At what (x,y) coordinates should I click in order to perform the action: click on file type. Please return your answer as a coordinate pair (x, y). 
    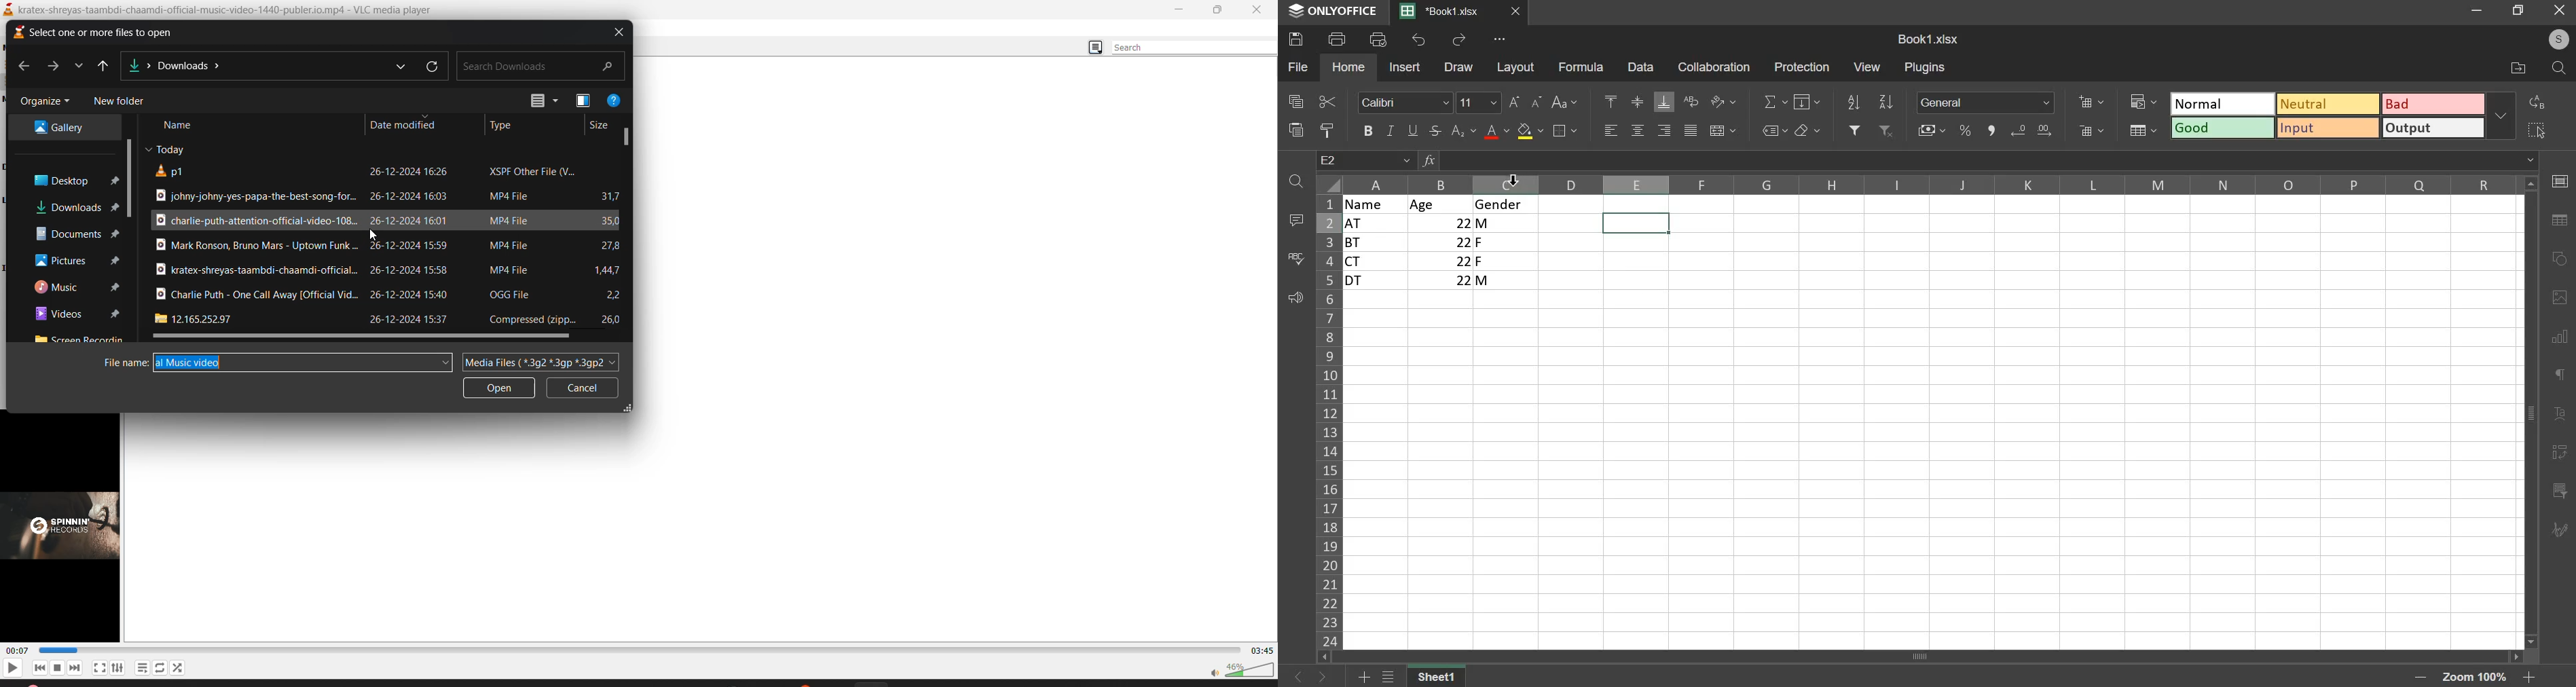
    Looking at the image, I should click on (531, 172).